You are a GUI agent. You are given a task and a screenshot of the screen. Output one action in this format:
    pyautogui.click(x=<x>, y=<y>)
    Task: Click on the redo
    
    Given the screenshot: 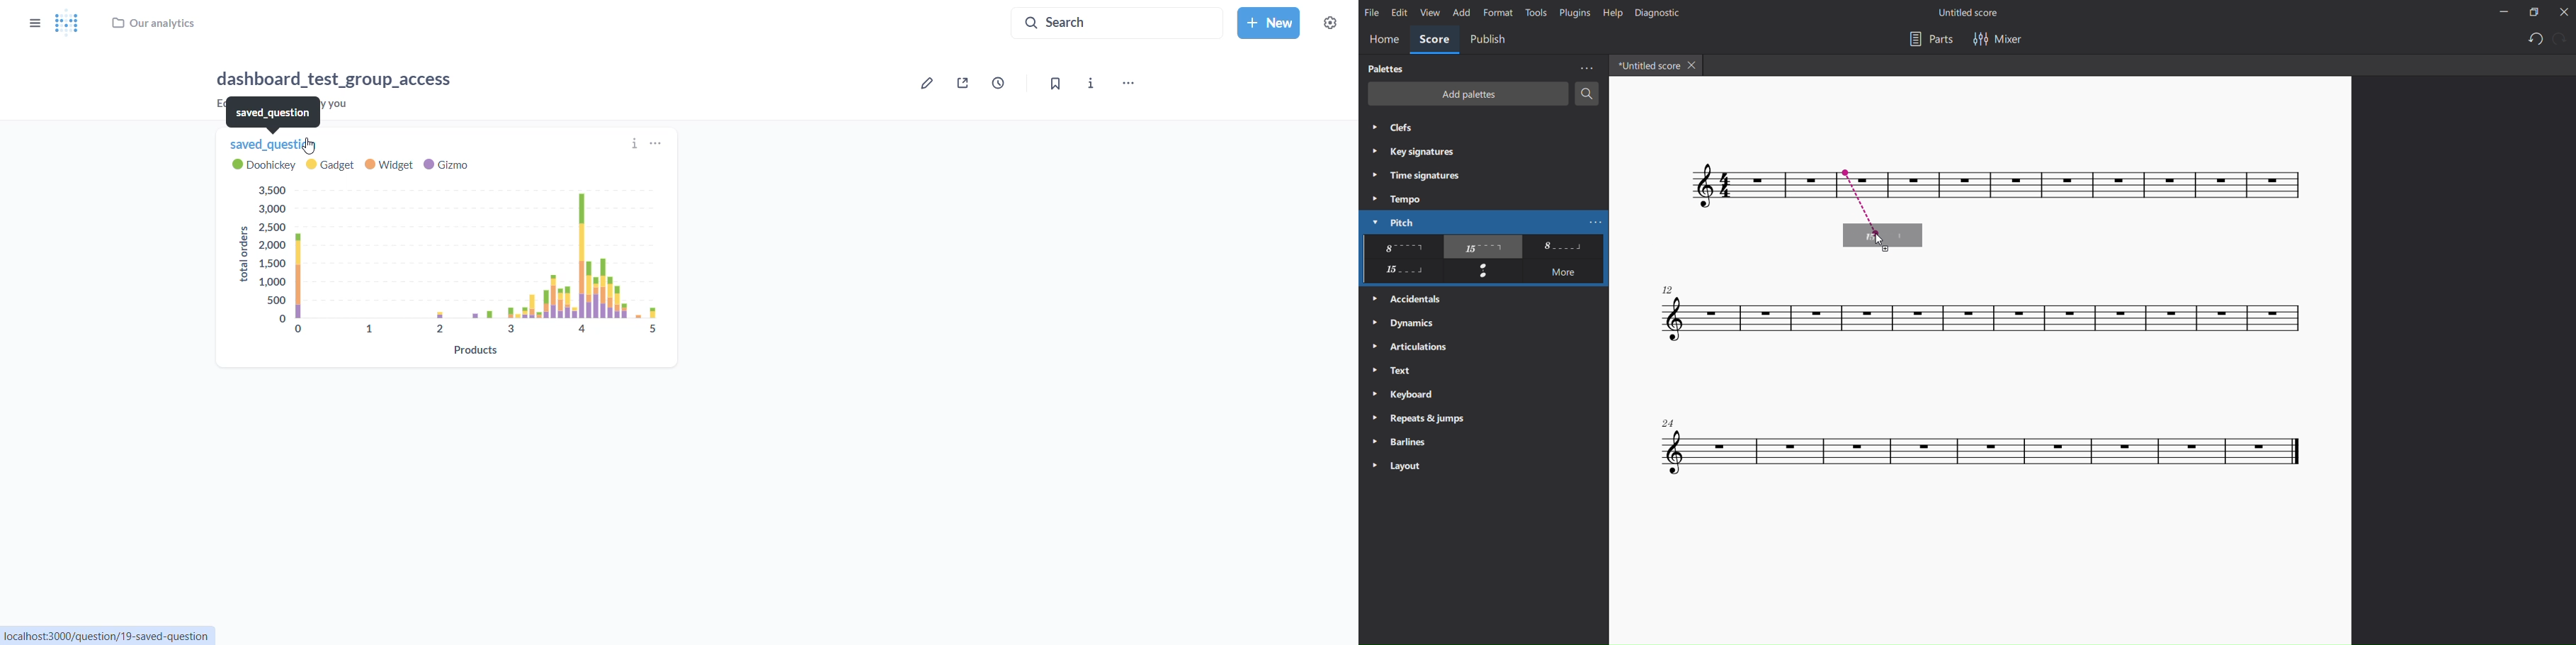 What is the action you would take?
    pyautogui.click(x=2562, y=38)
    